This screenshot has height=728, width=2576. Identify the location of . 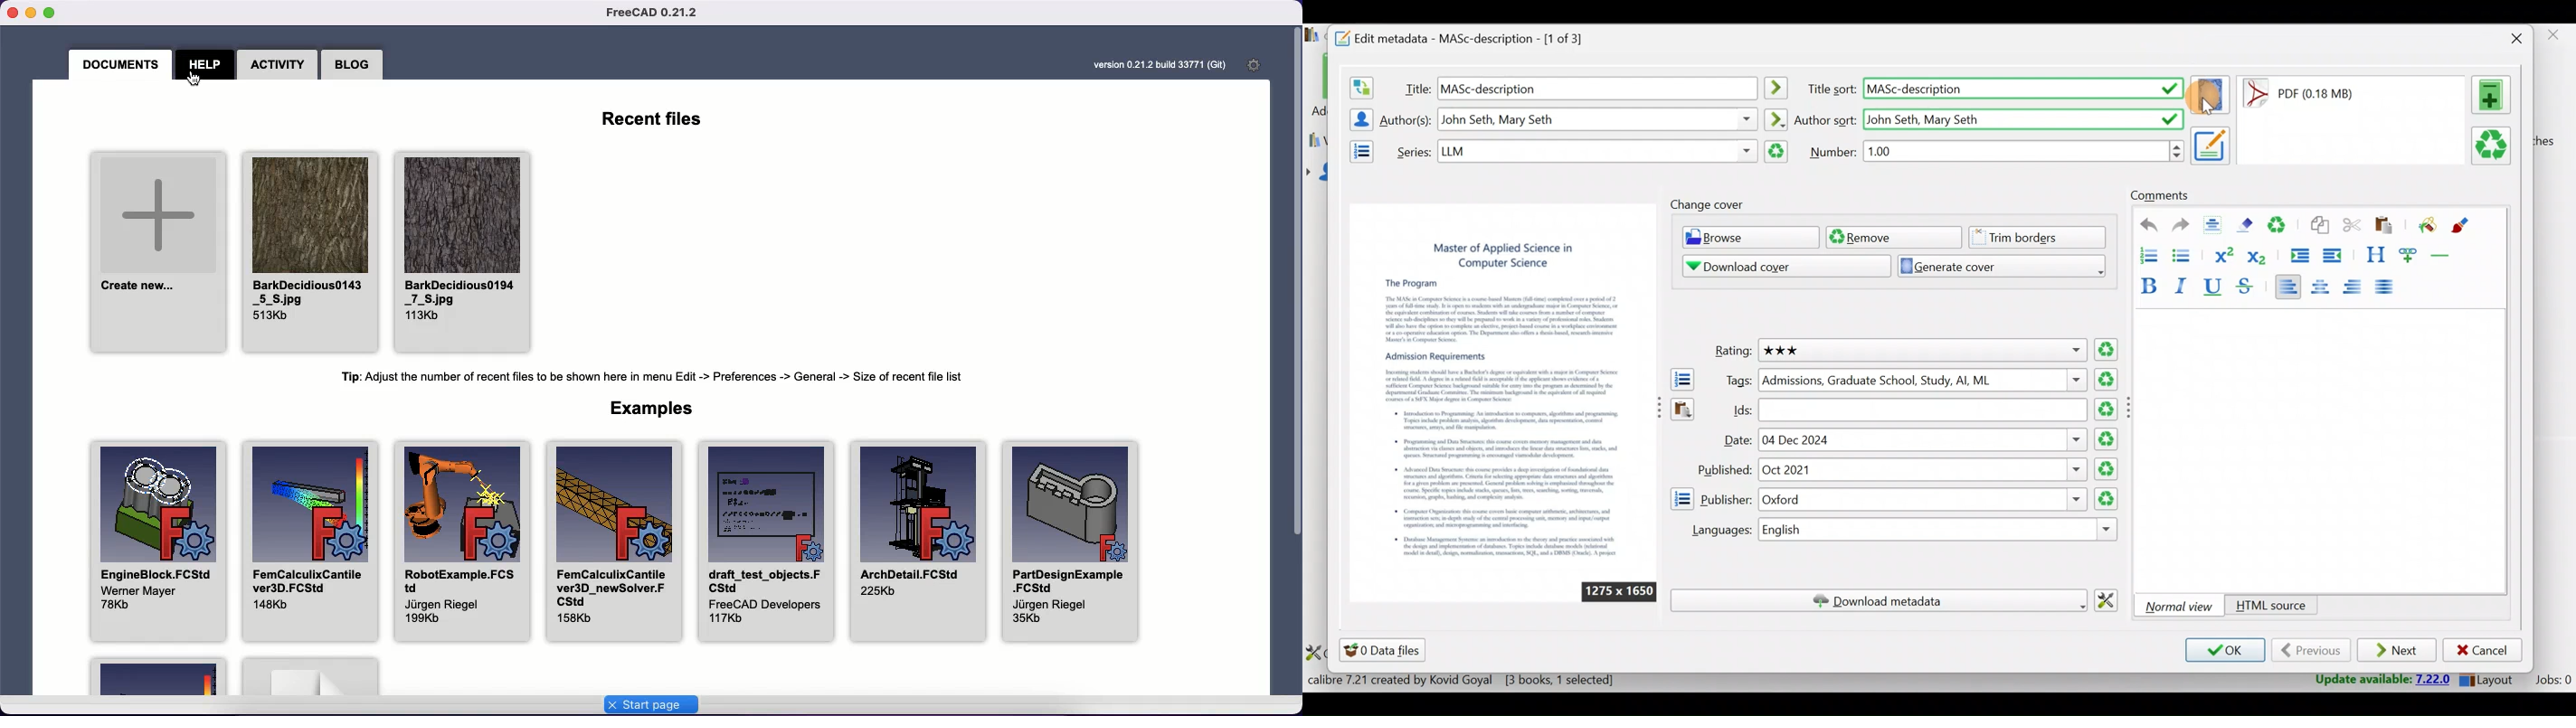
(2023, 90).